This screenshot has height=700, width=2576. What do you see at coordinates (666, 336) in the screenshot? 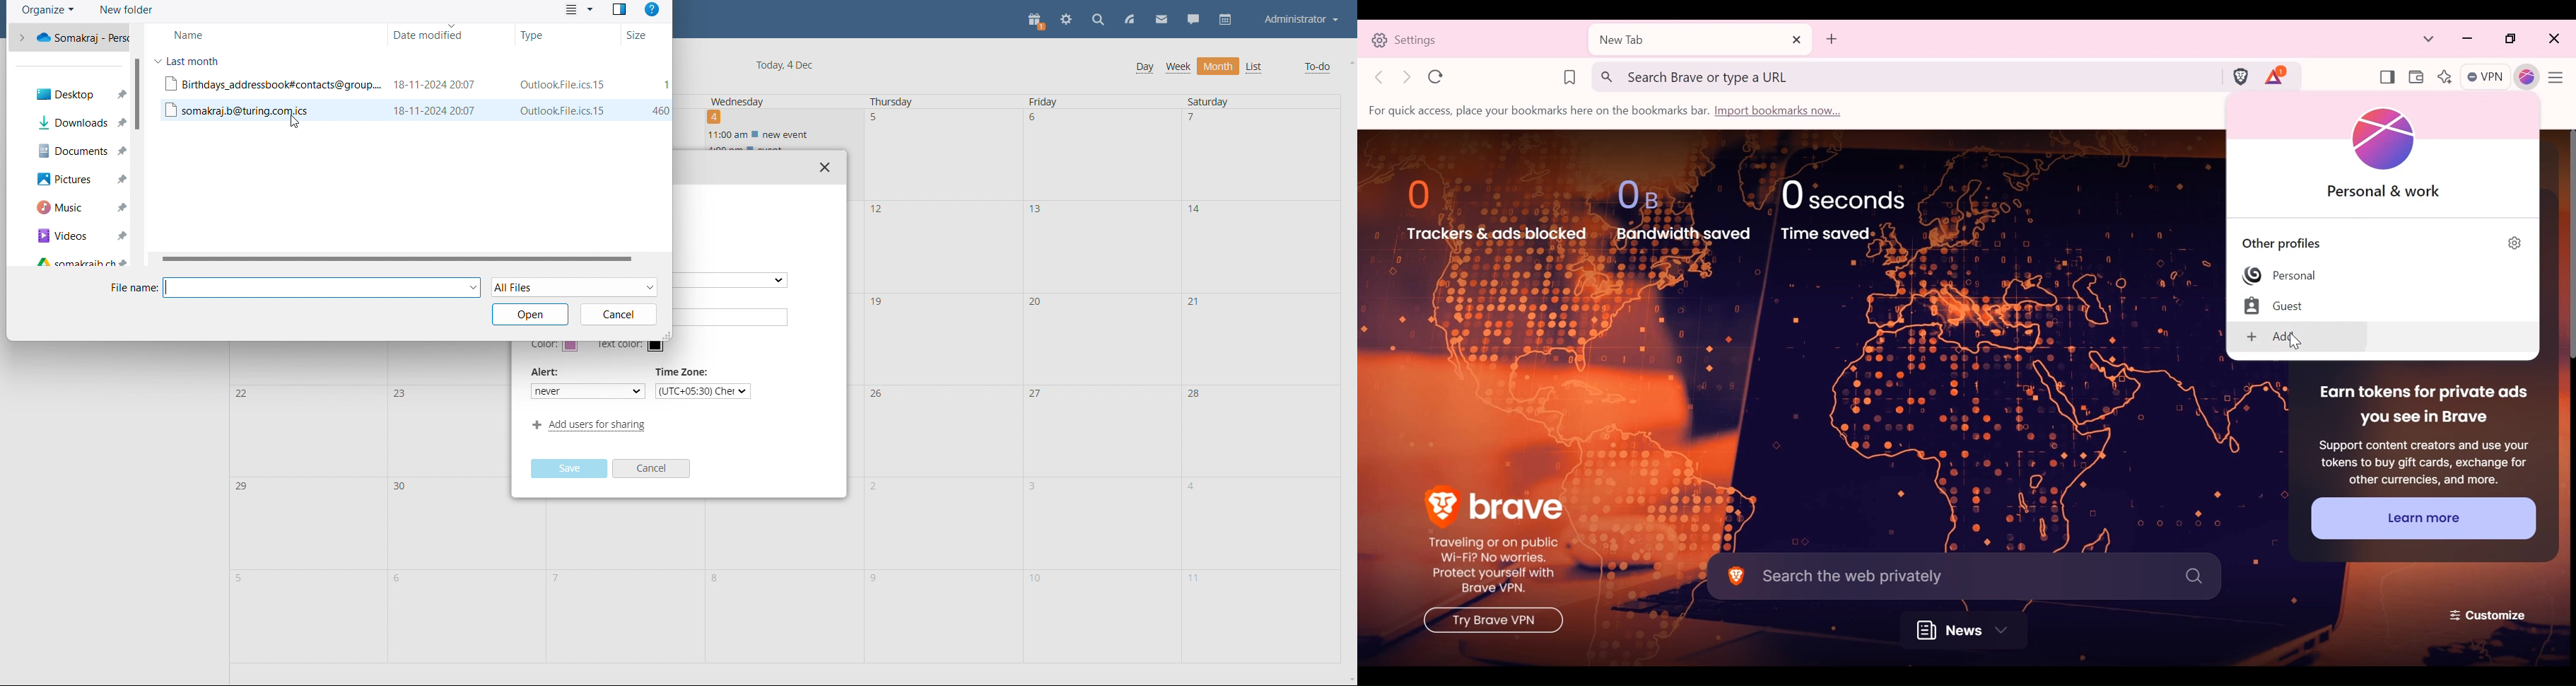
I see `resize window` at bounding box center [666, 336].